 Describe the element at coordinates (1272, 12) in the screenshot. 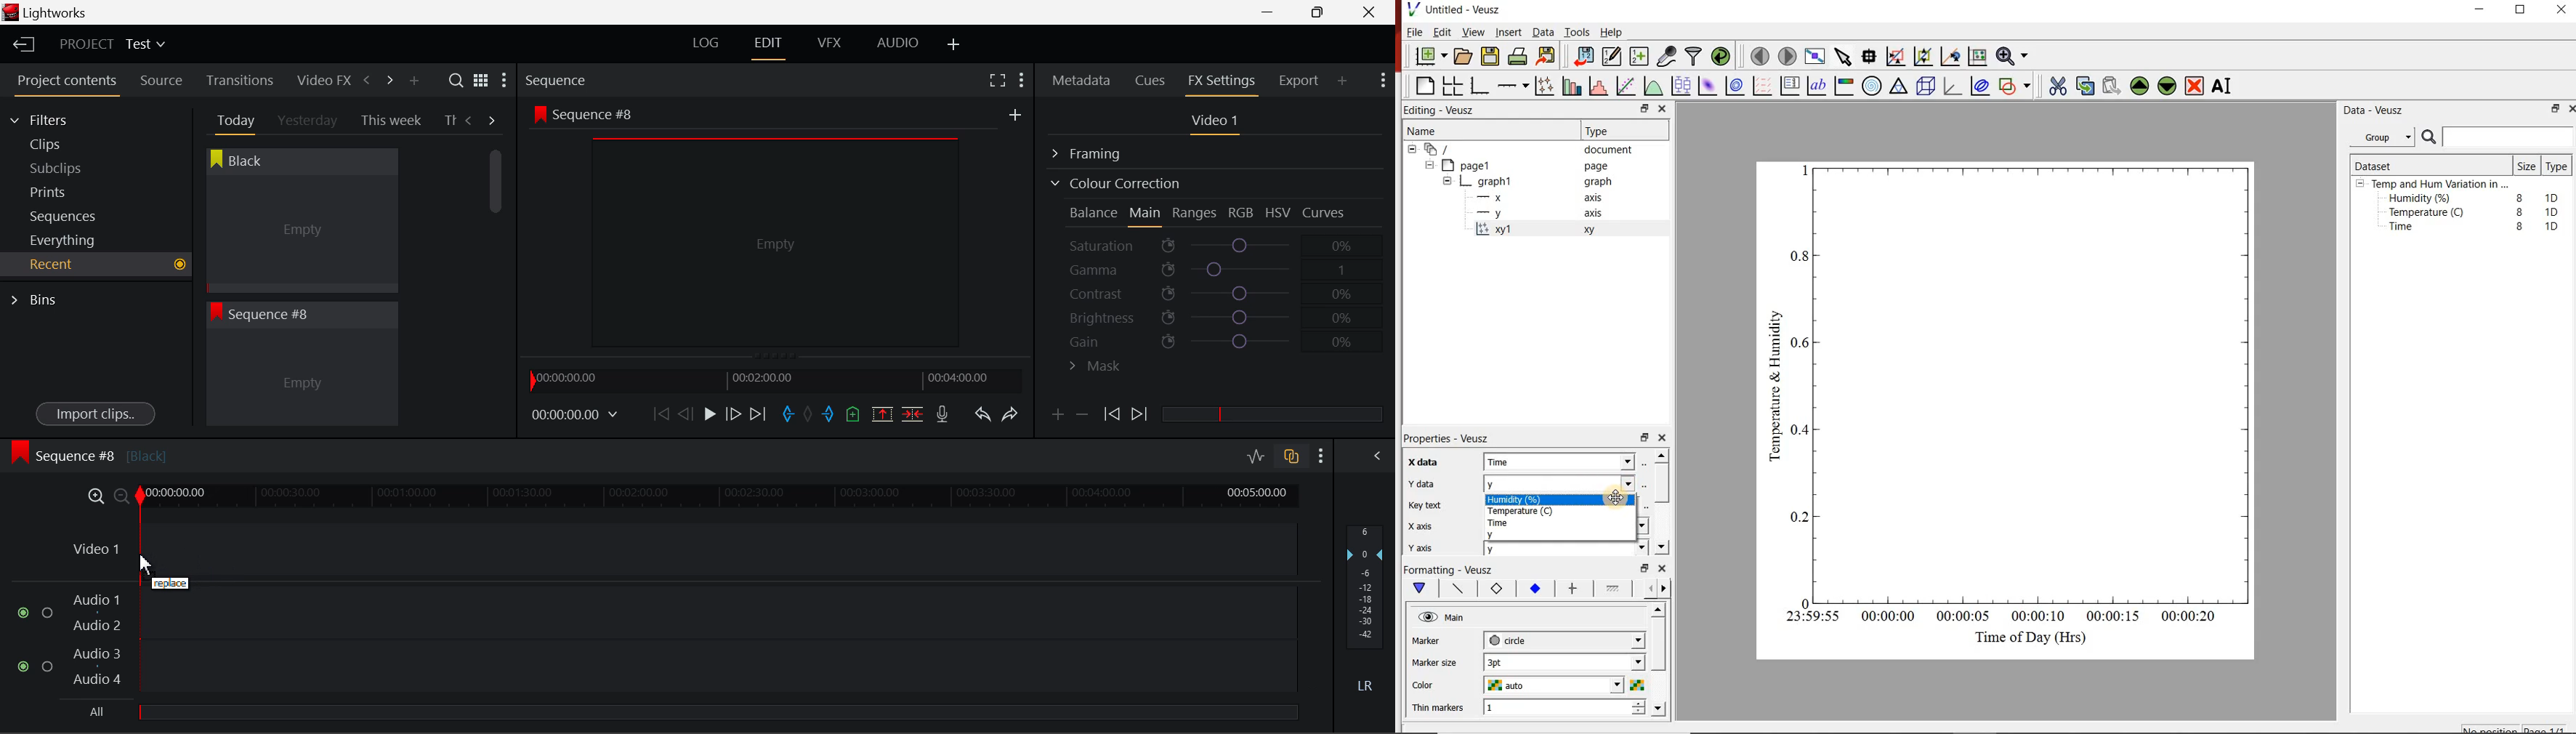

I see `Restore Down` at that location.